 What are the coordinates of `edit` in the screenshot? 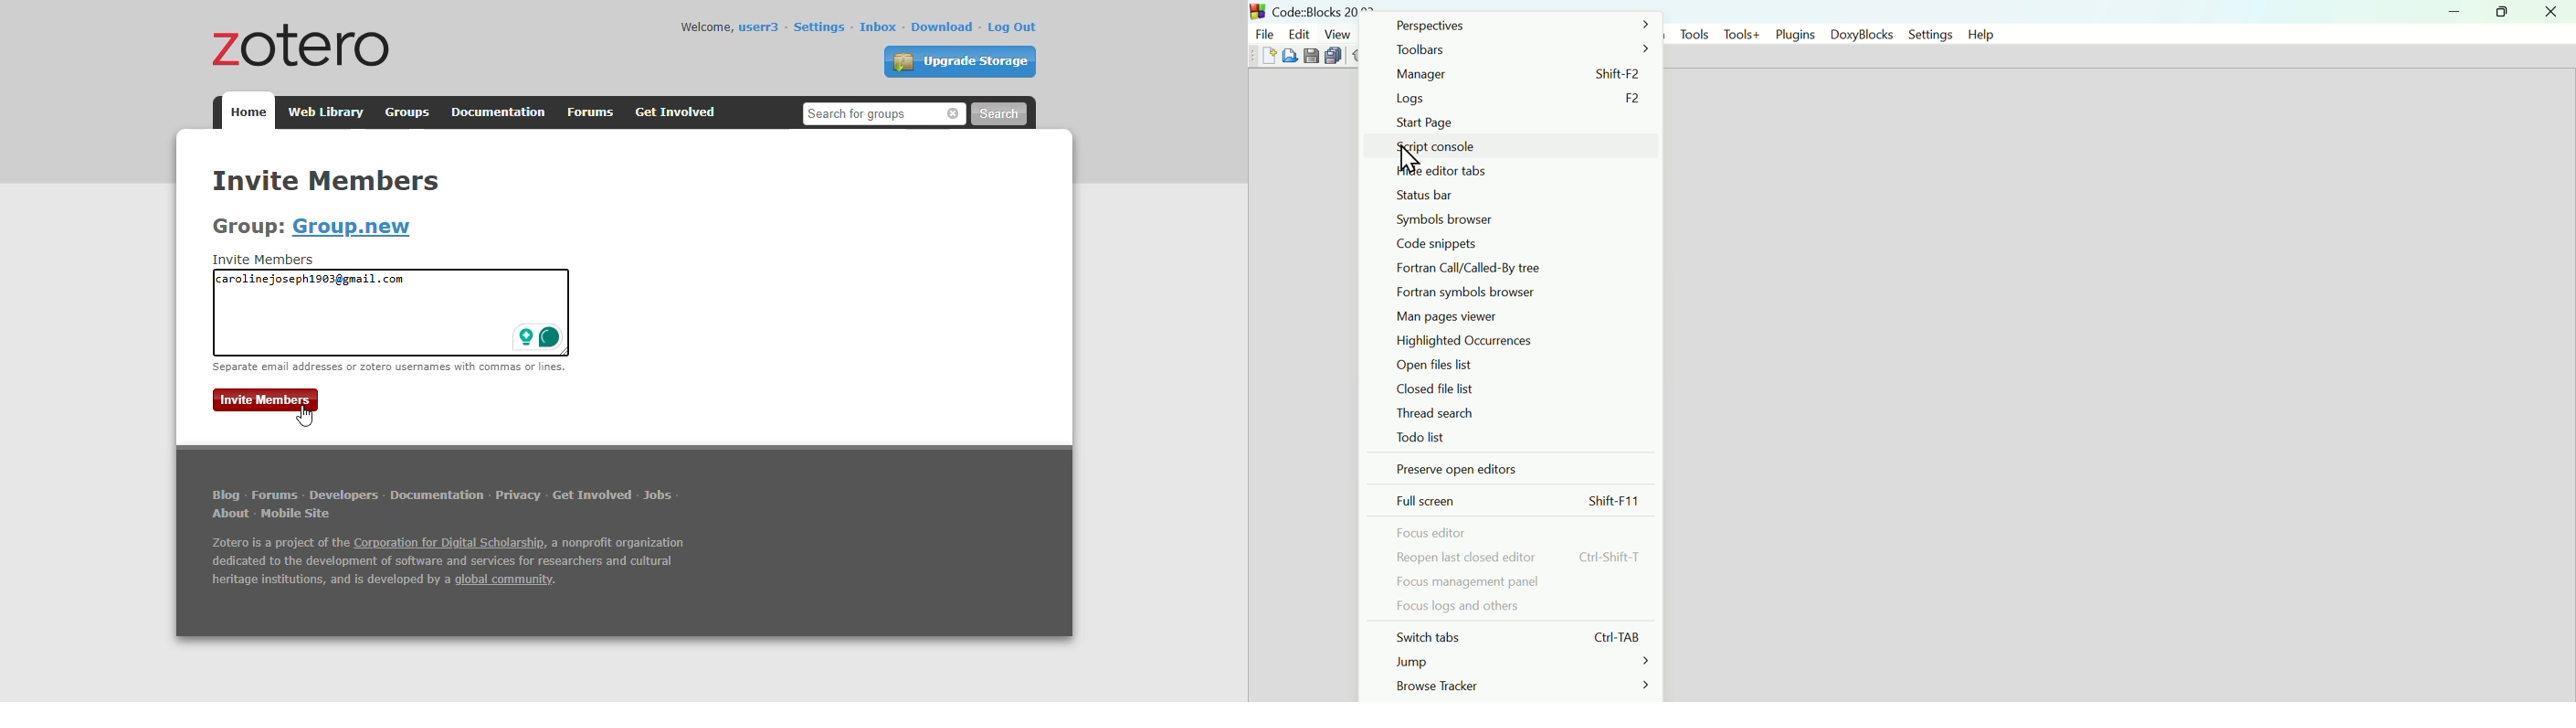 It's located at (1298, 32).